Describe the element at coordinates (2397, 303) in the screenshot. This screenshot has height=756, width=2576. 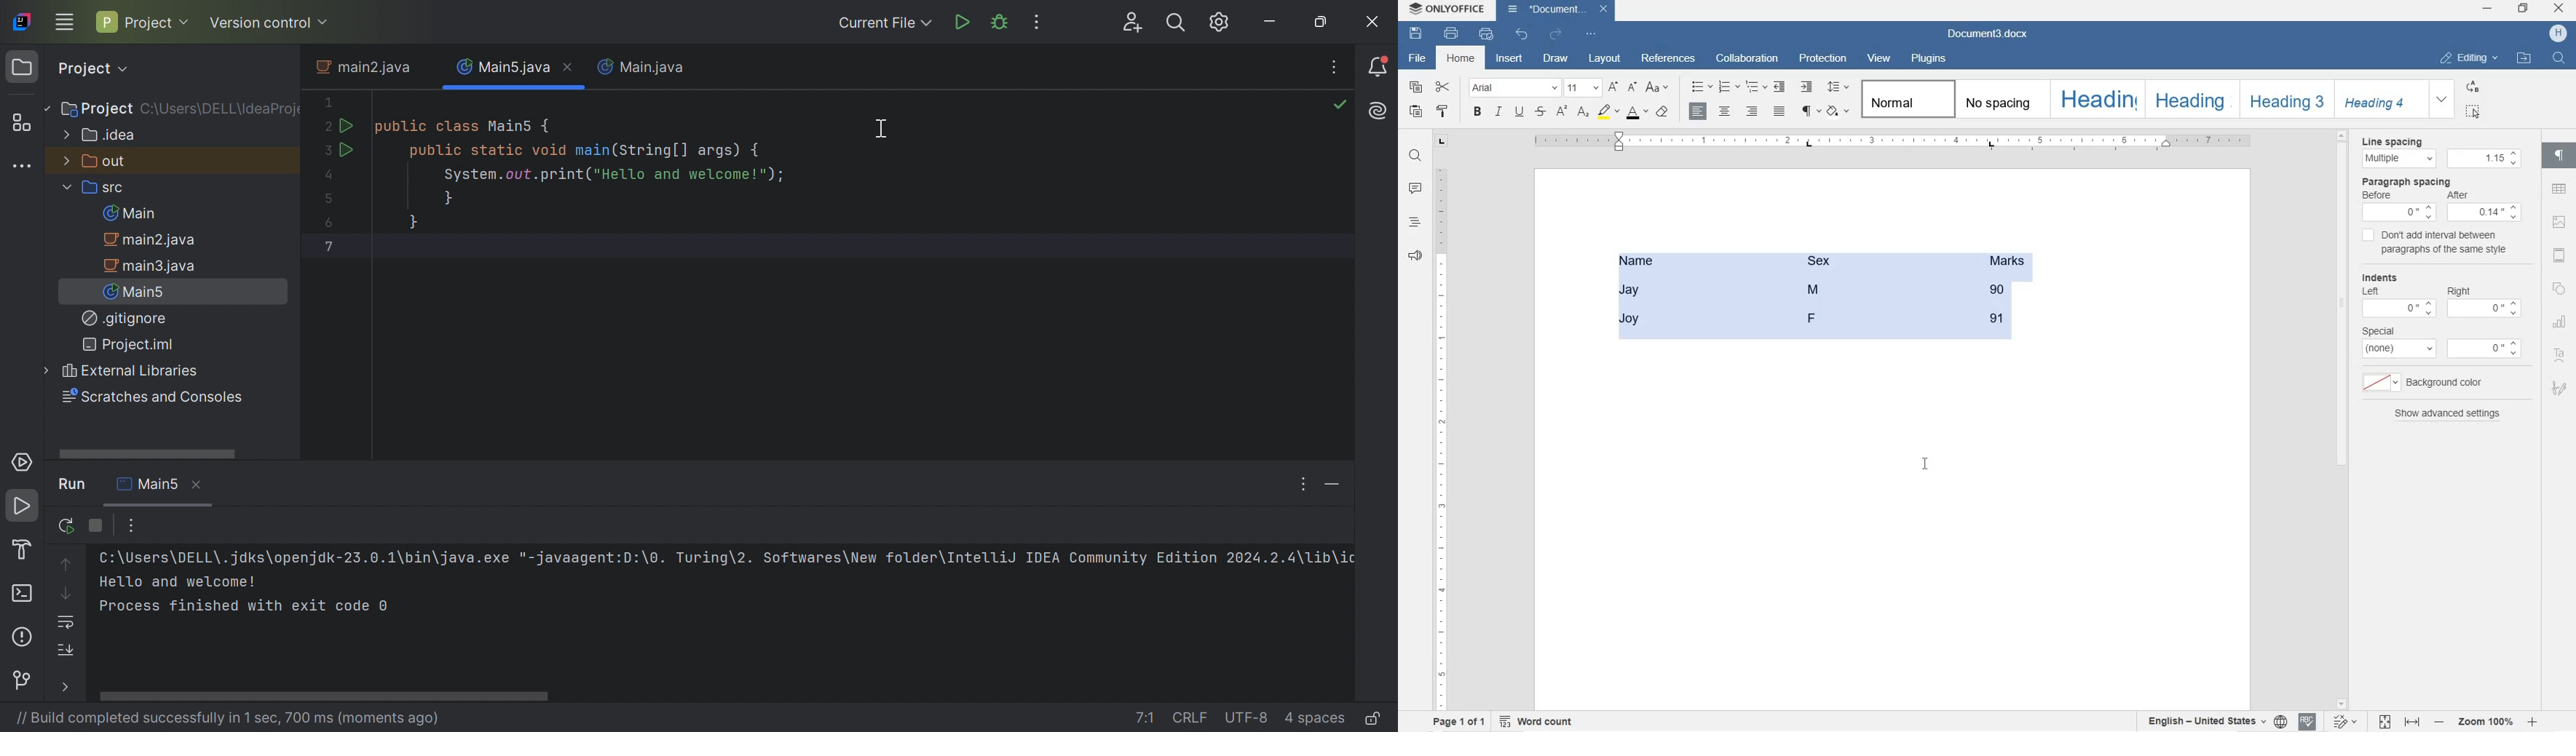
I see `Left` at that location.